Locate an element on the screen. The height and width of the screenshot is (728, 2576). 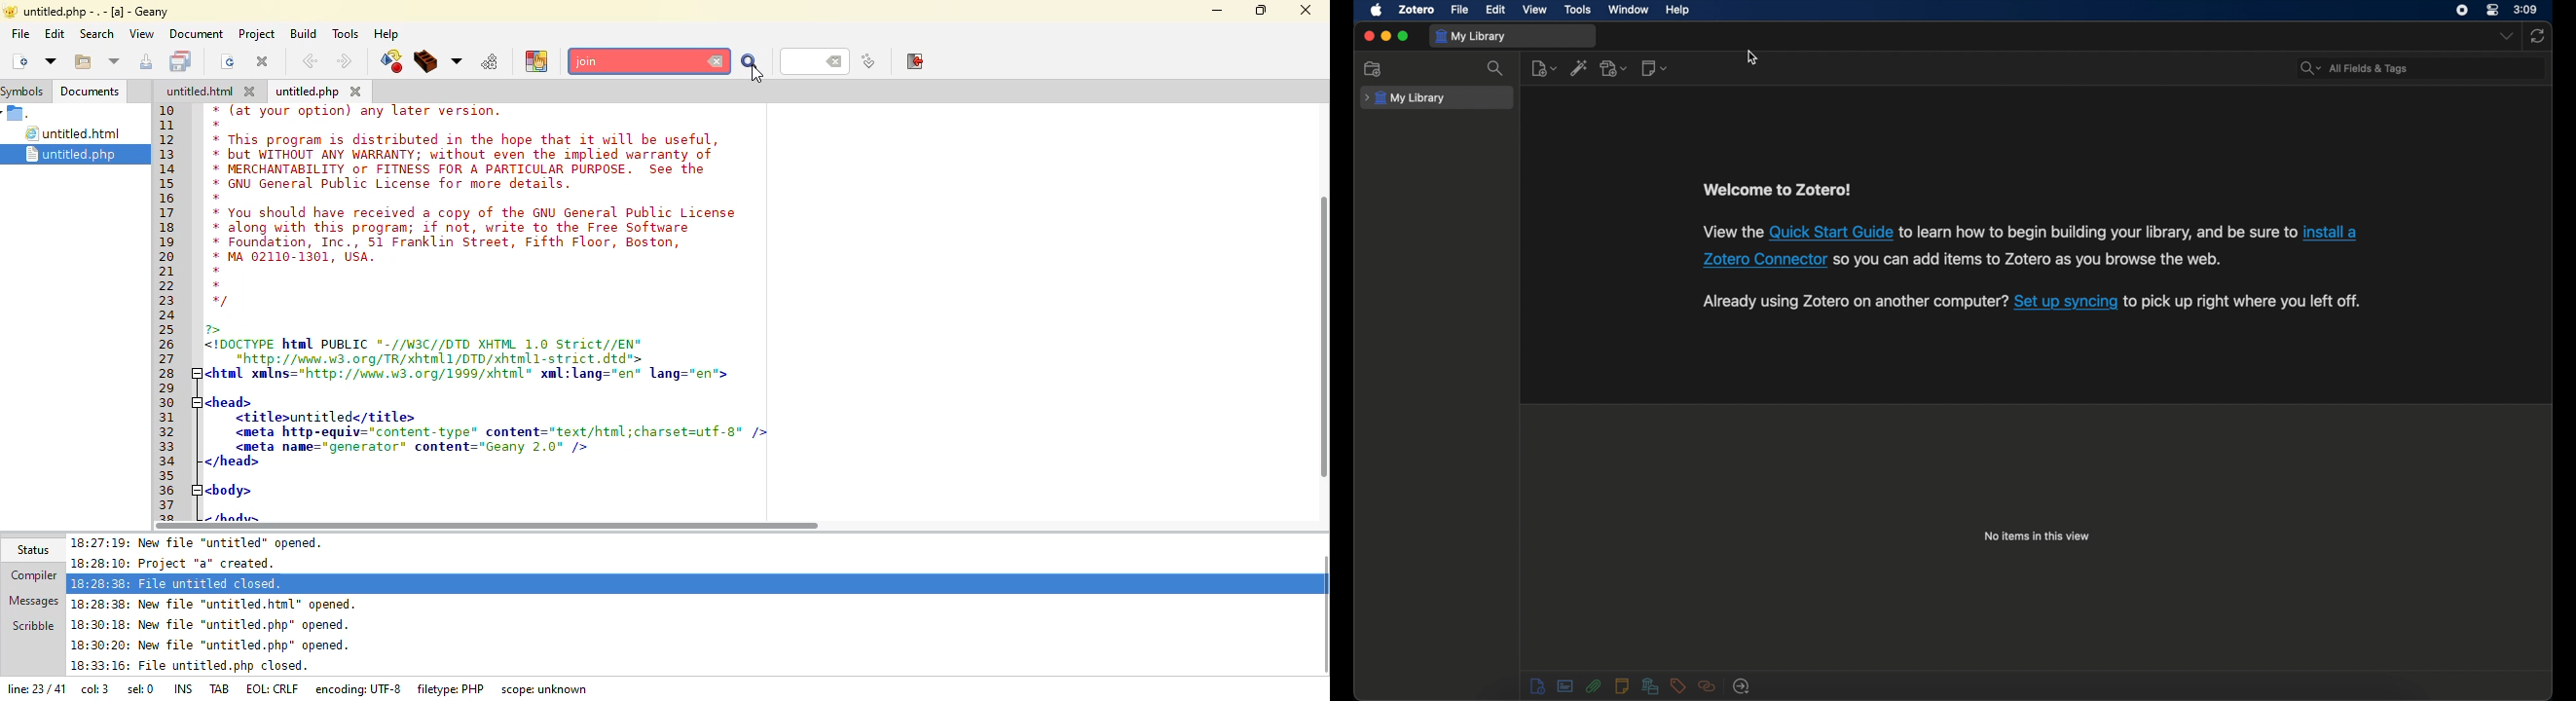
help is located at coordinates (1678, 10).